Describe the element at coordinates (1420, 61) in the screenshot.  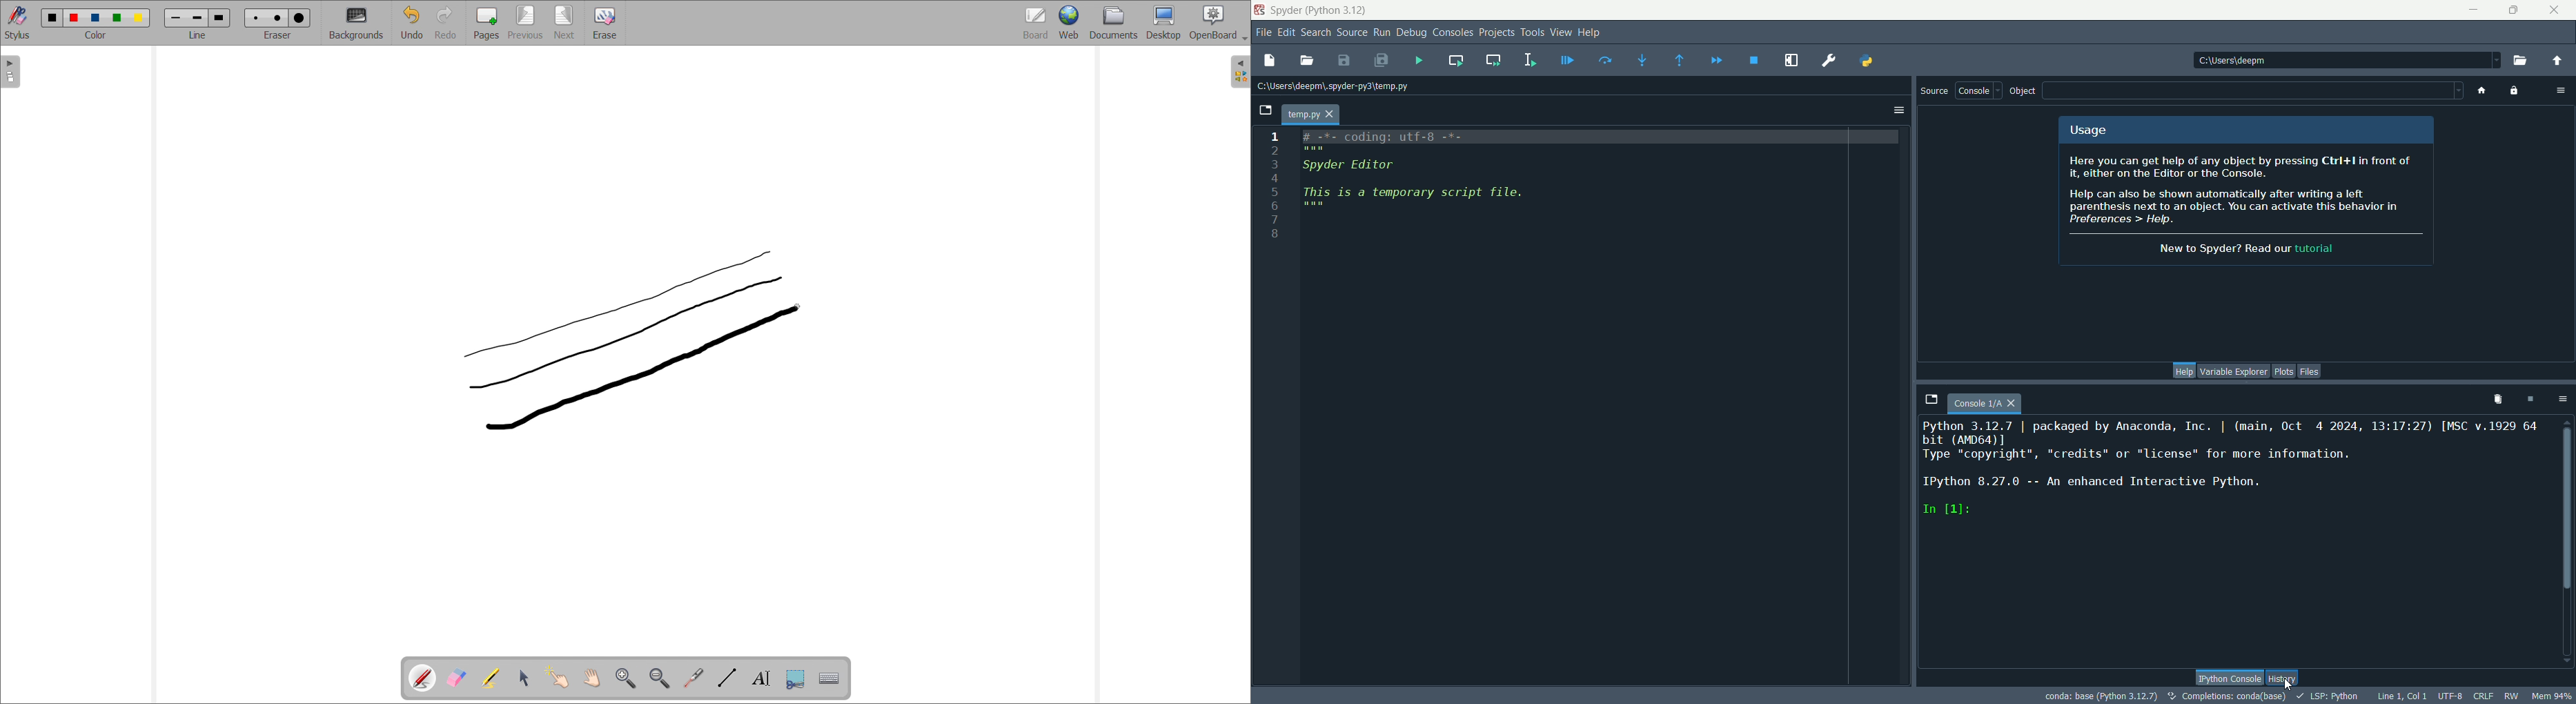
I see `run files` at that location.